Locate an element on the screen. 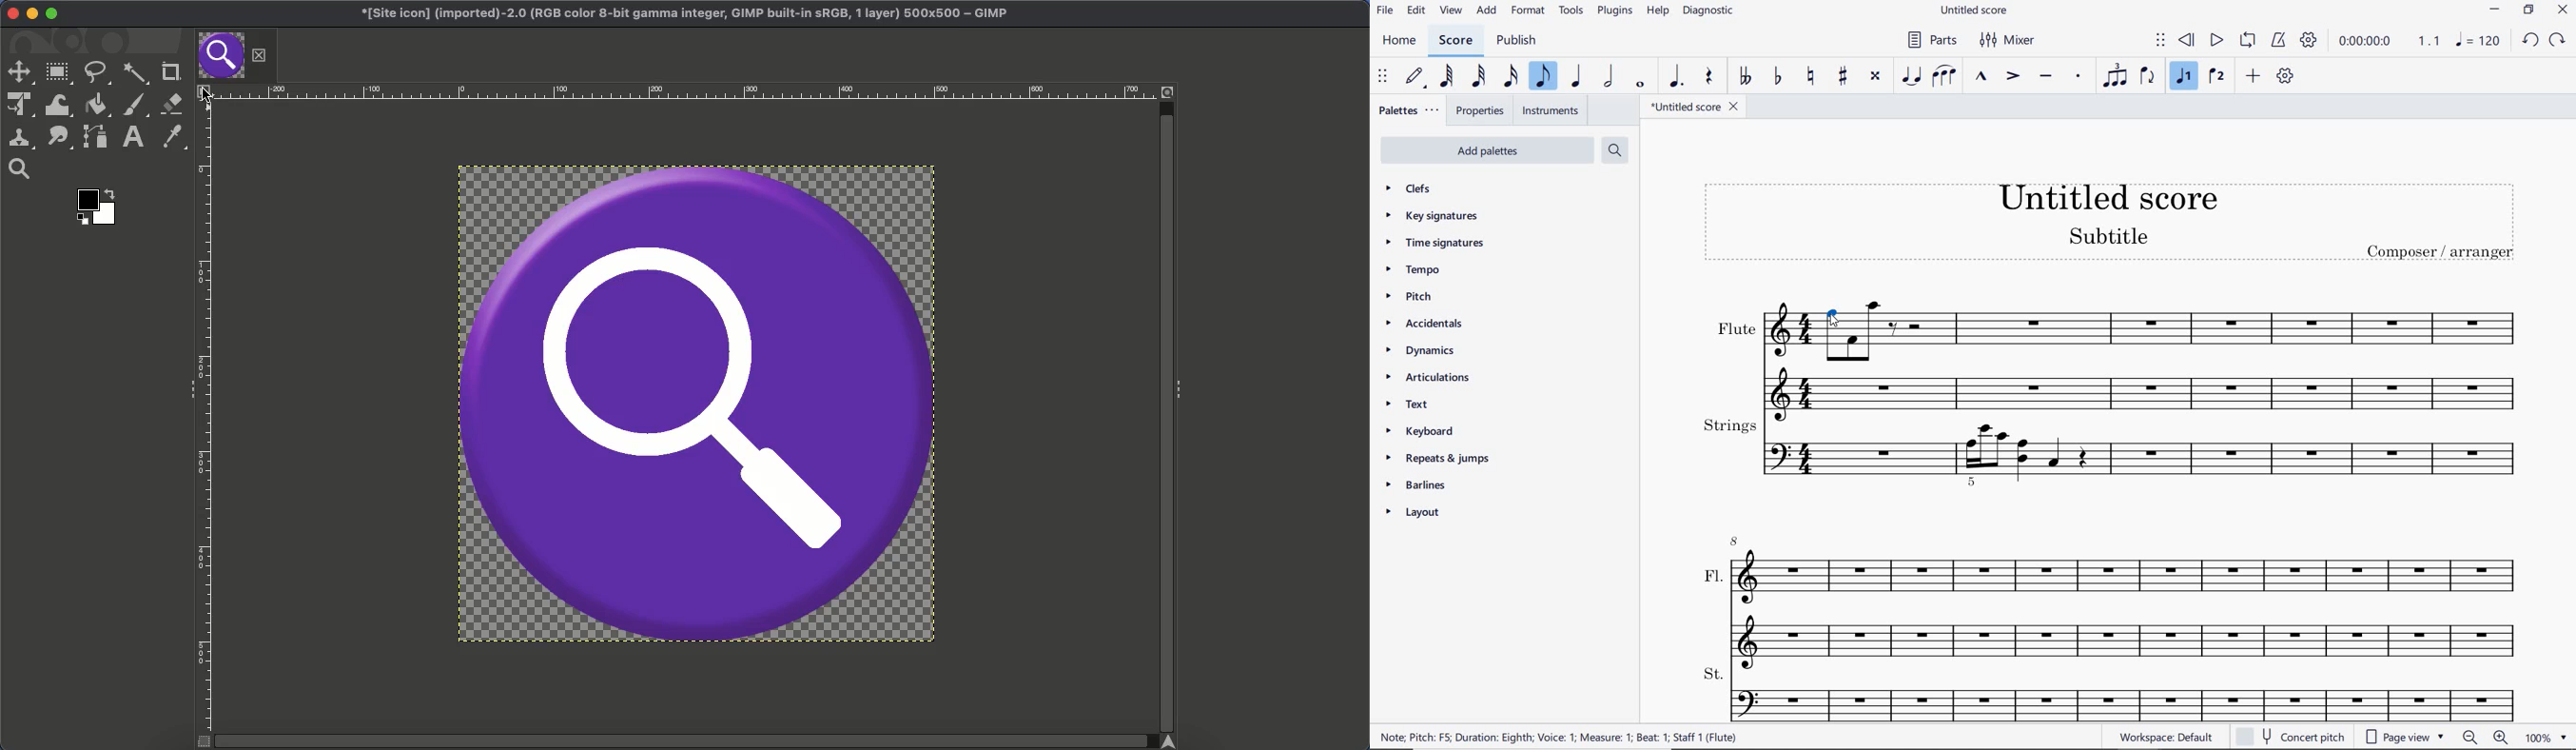 The height and width of the screenshot is (756, 2576). VOICE 1 is located at coordinates (2186, 78).